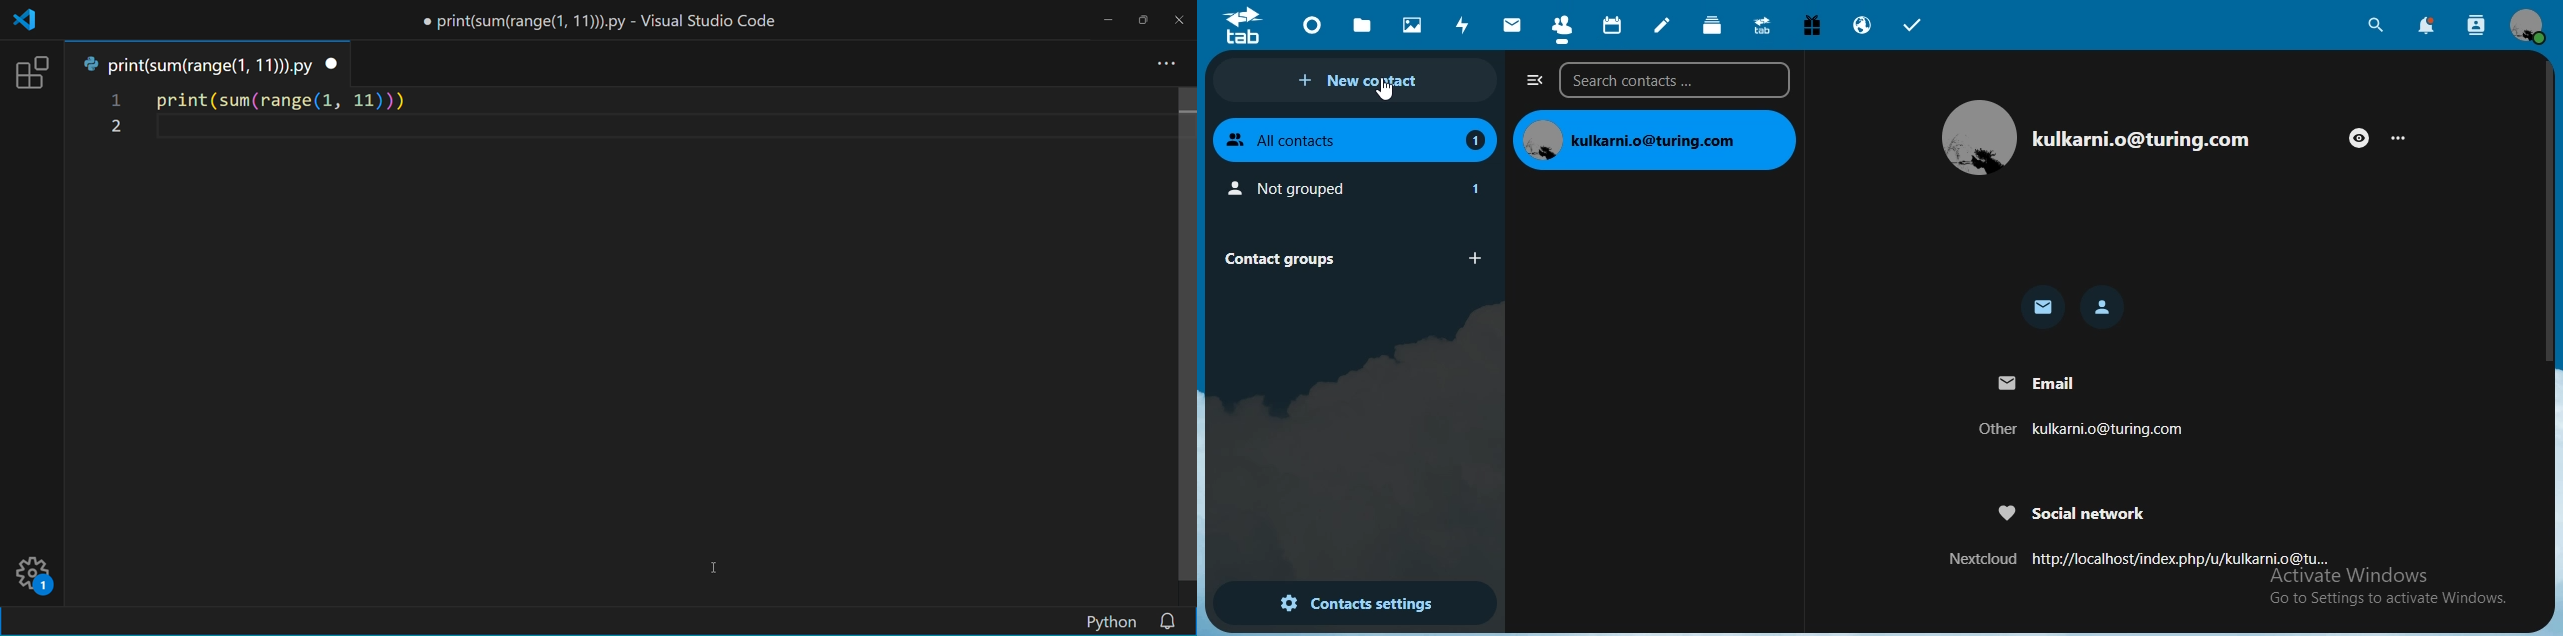 This screenshot has height=644, width=2576. Describe the element at coordinates (287, 97) in the screenshot. I see `code` at that location.